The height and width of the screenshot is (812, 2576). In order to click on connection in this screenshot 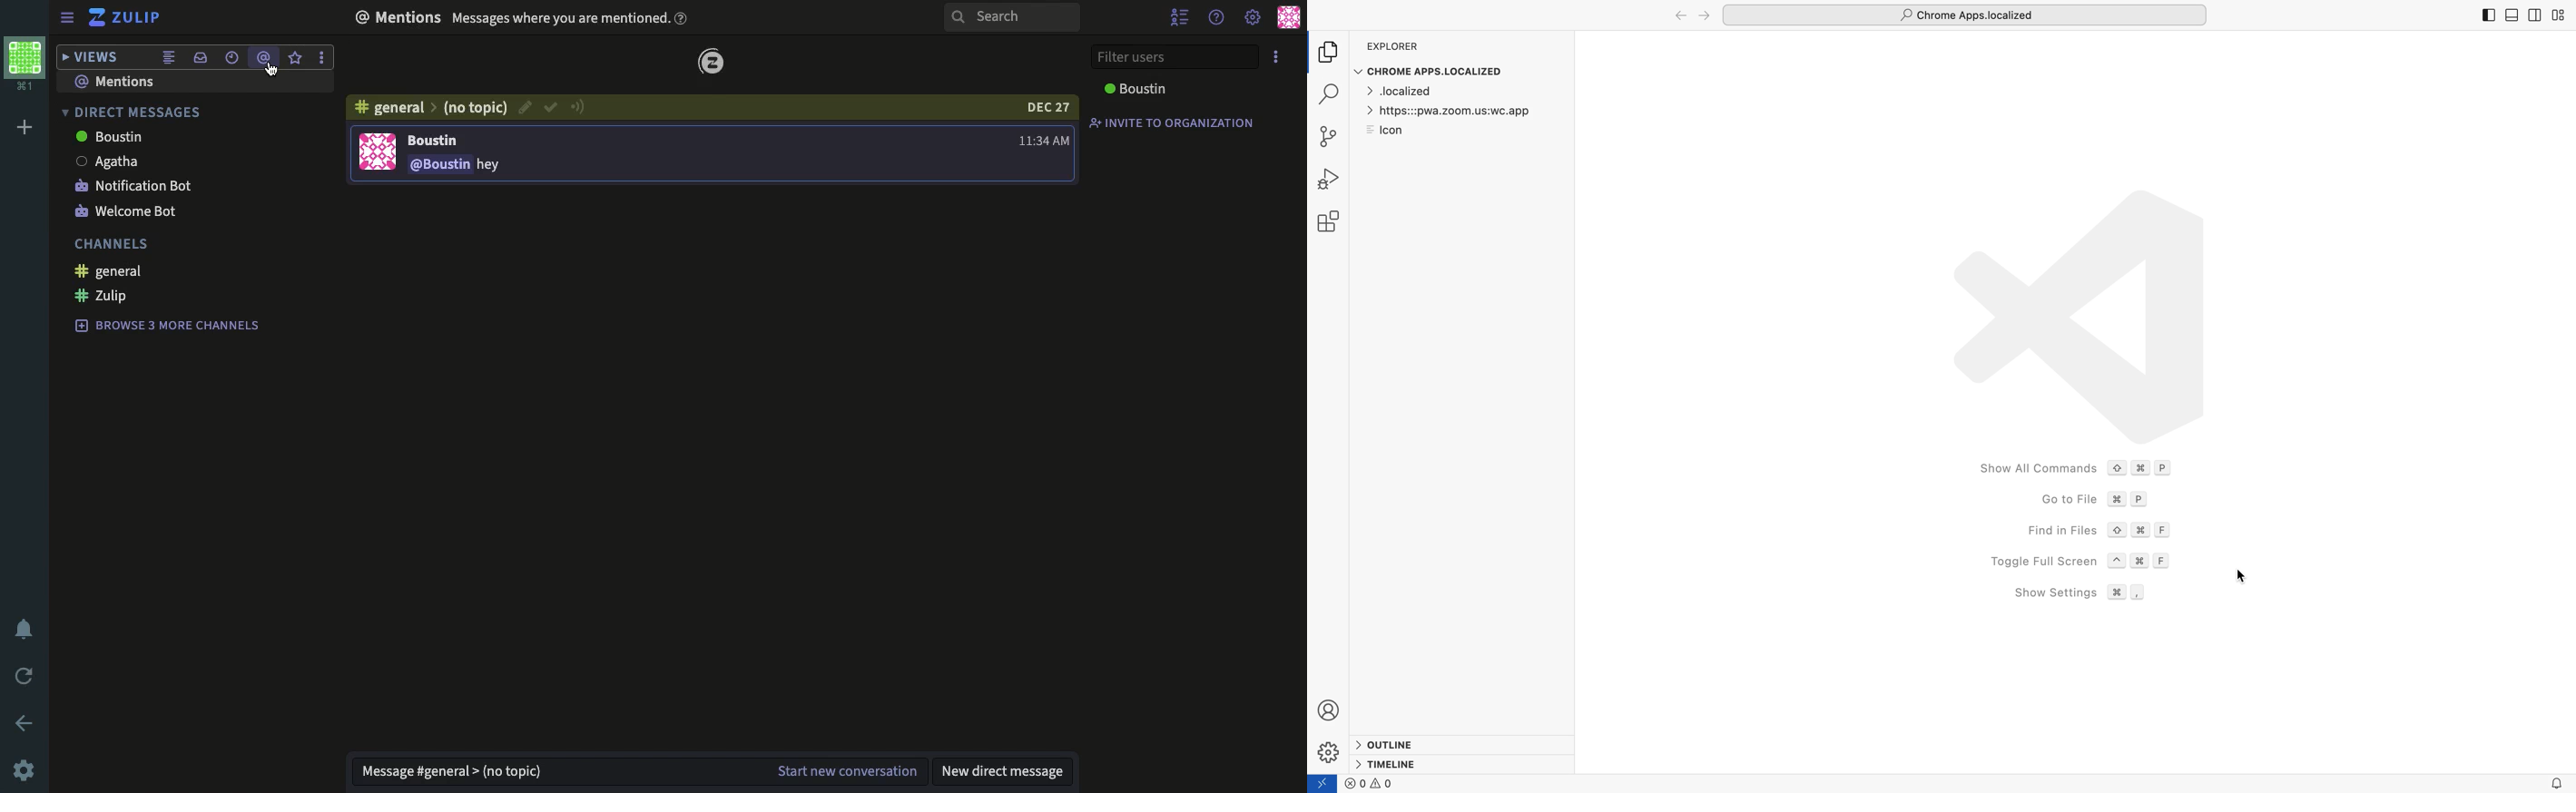, I will do `click(579, 107)`.